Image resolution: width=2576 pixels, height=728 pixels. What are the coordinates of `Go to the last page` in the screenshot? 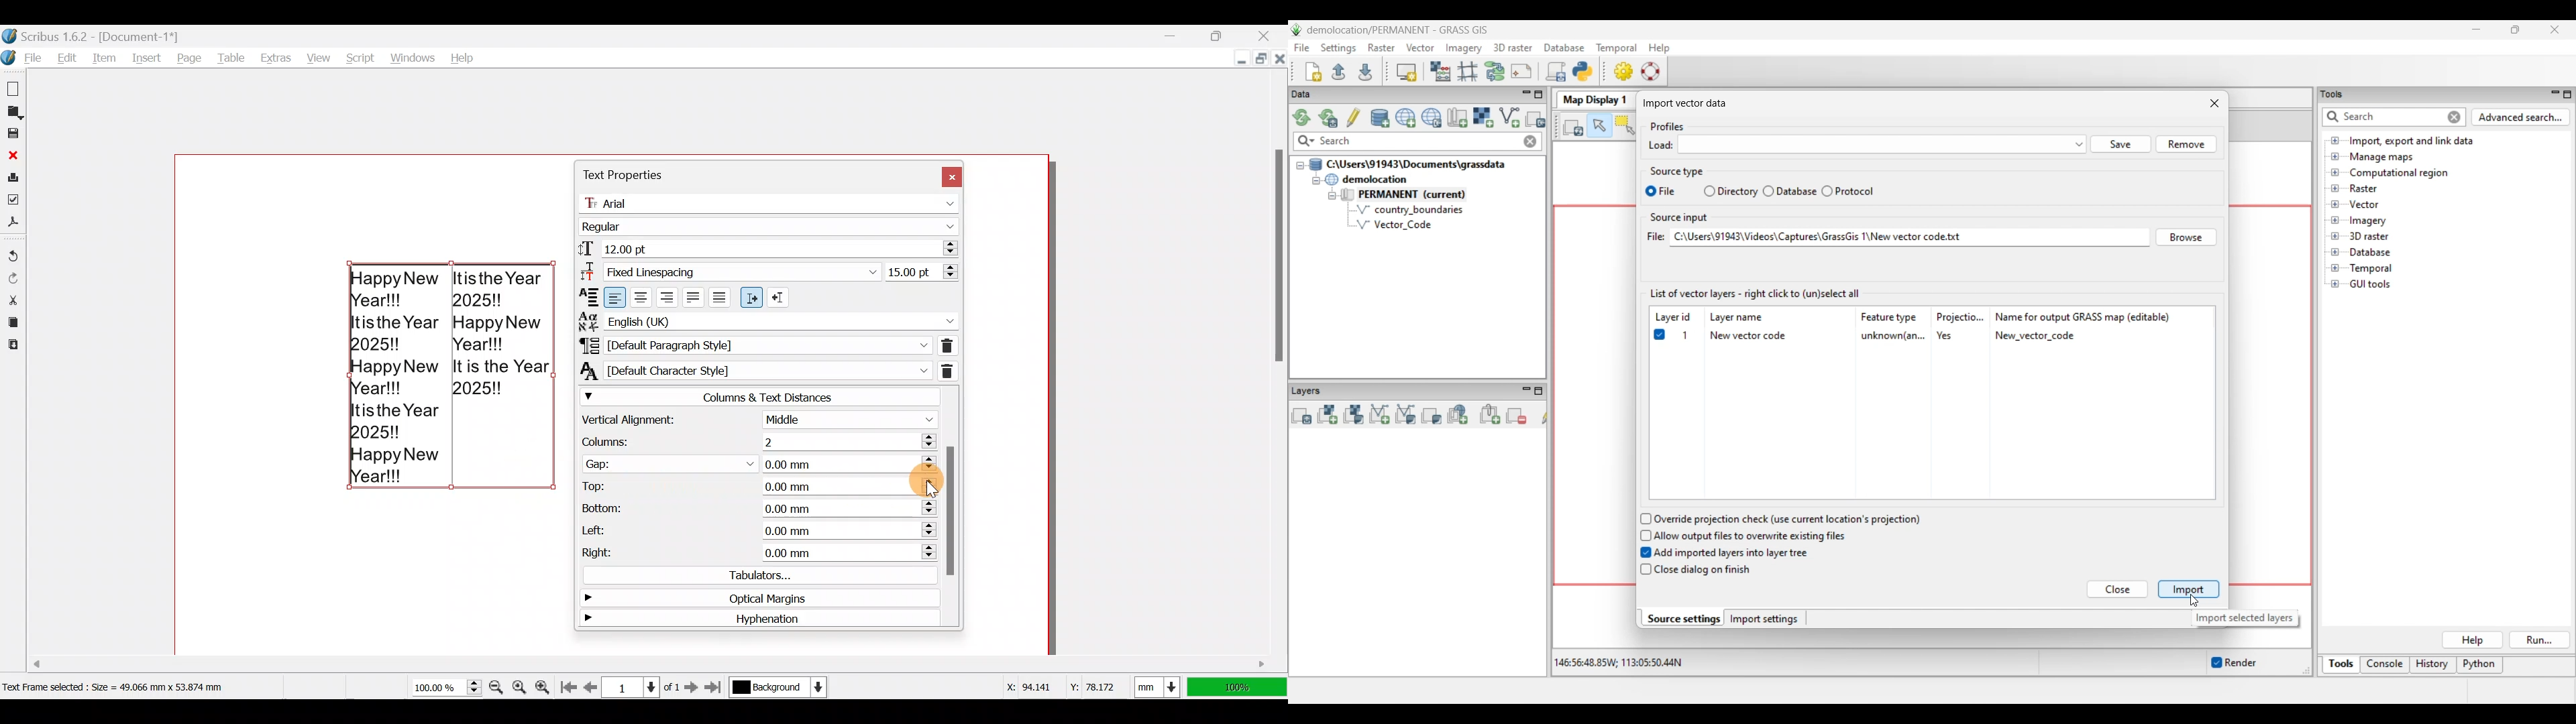 It's located at (716, 686).